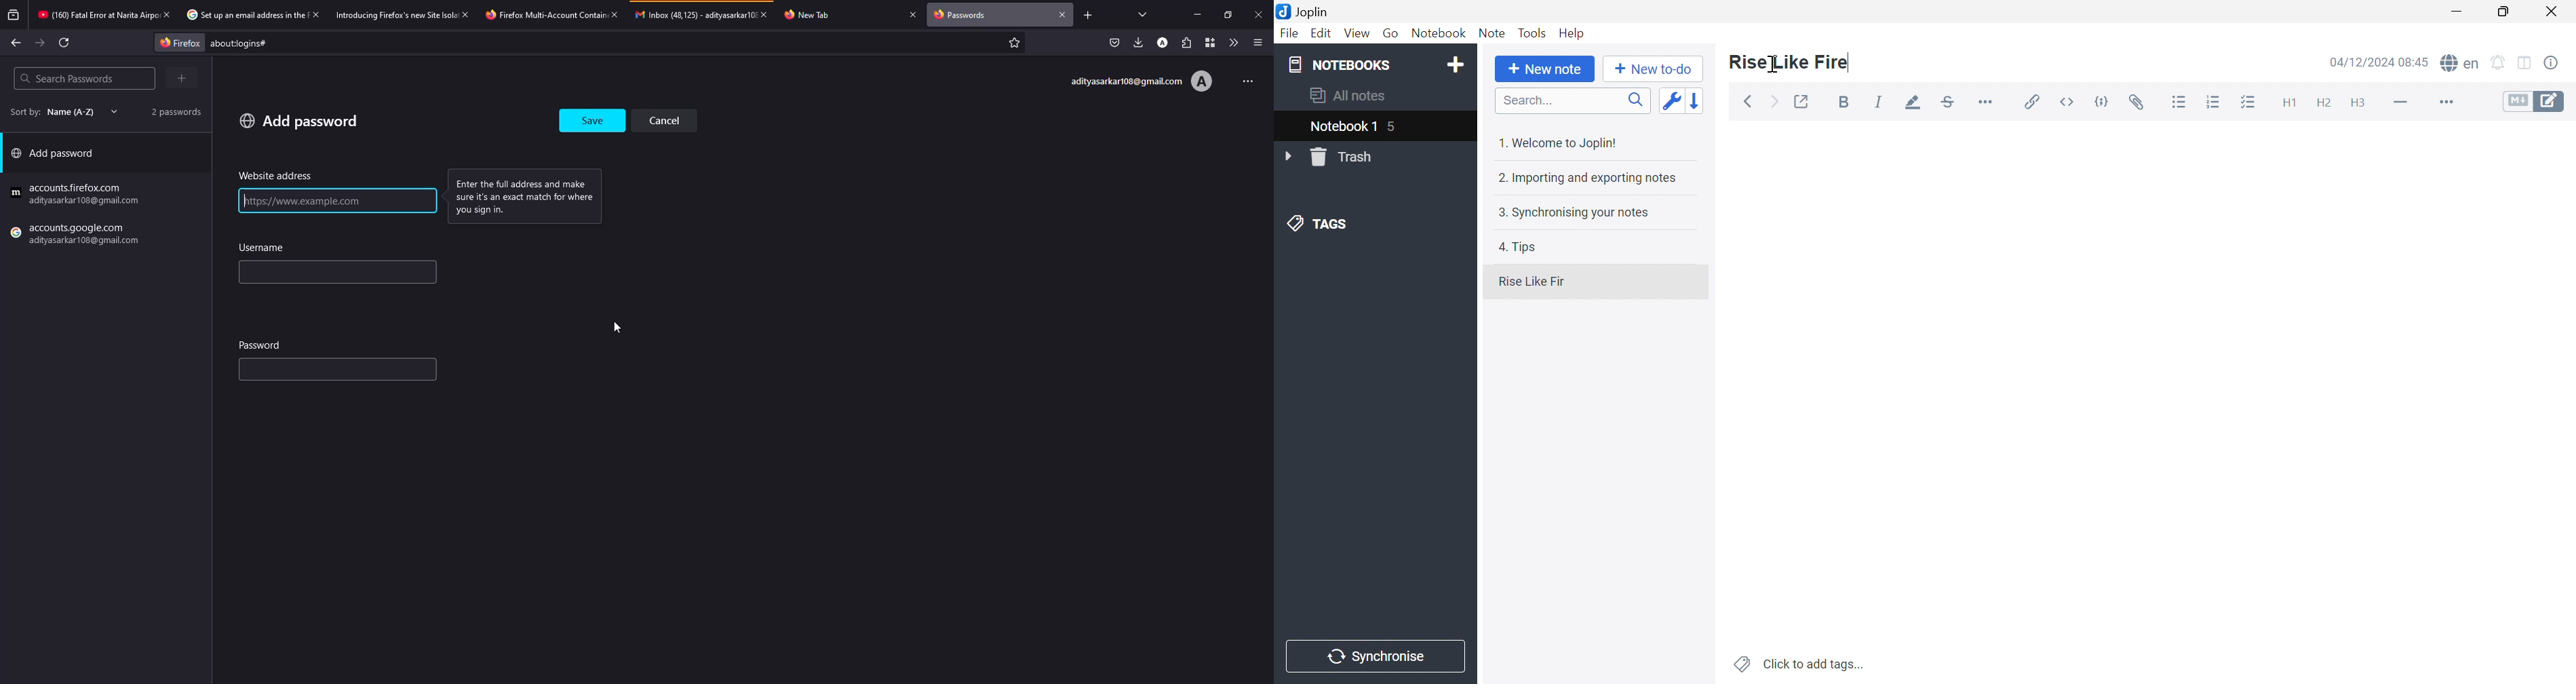 This screenshot has width=2576, height=700. Describe the element at coordinates (1878, 100) in the screenshot. I see `Italic` at that location.